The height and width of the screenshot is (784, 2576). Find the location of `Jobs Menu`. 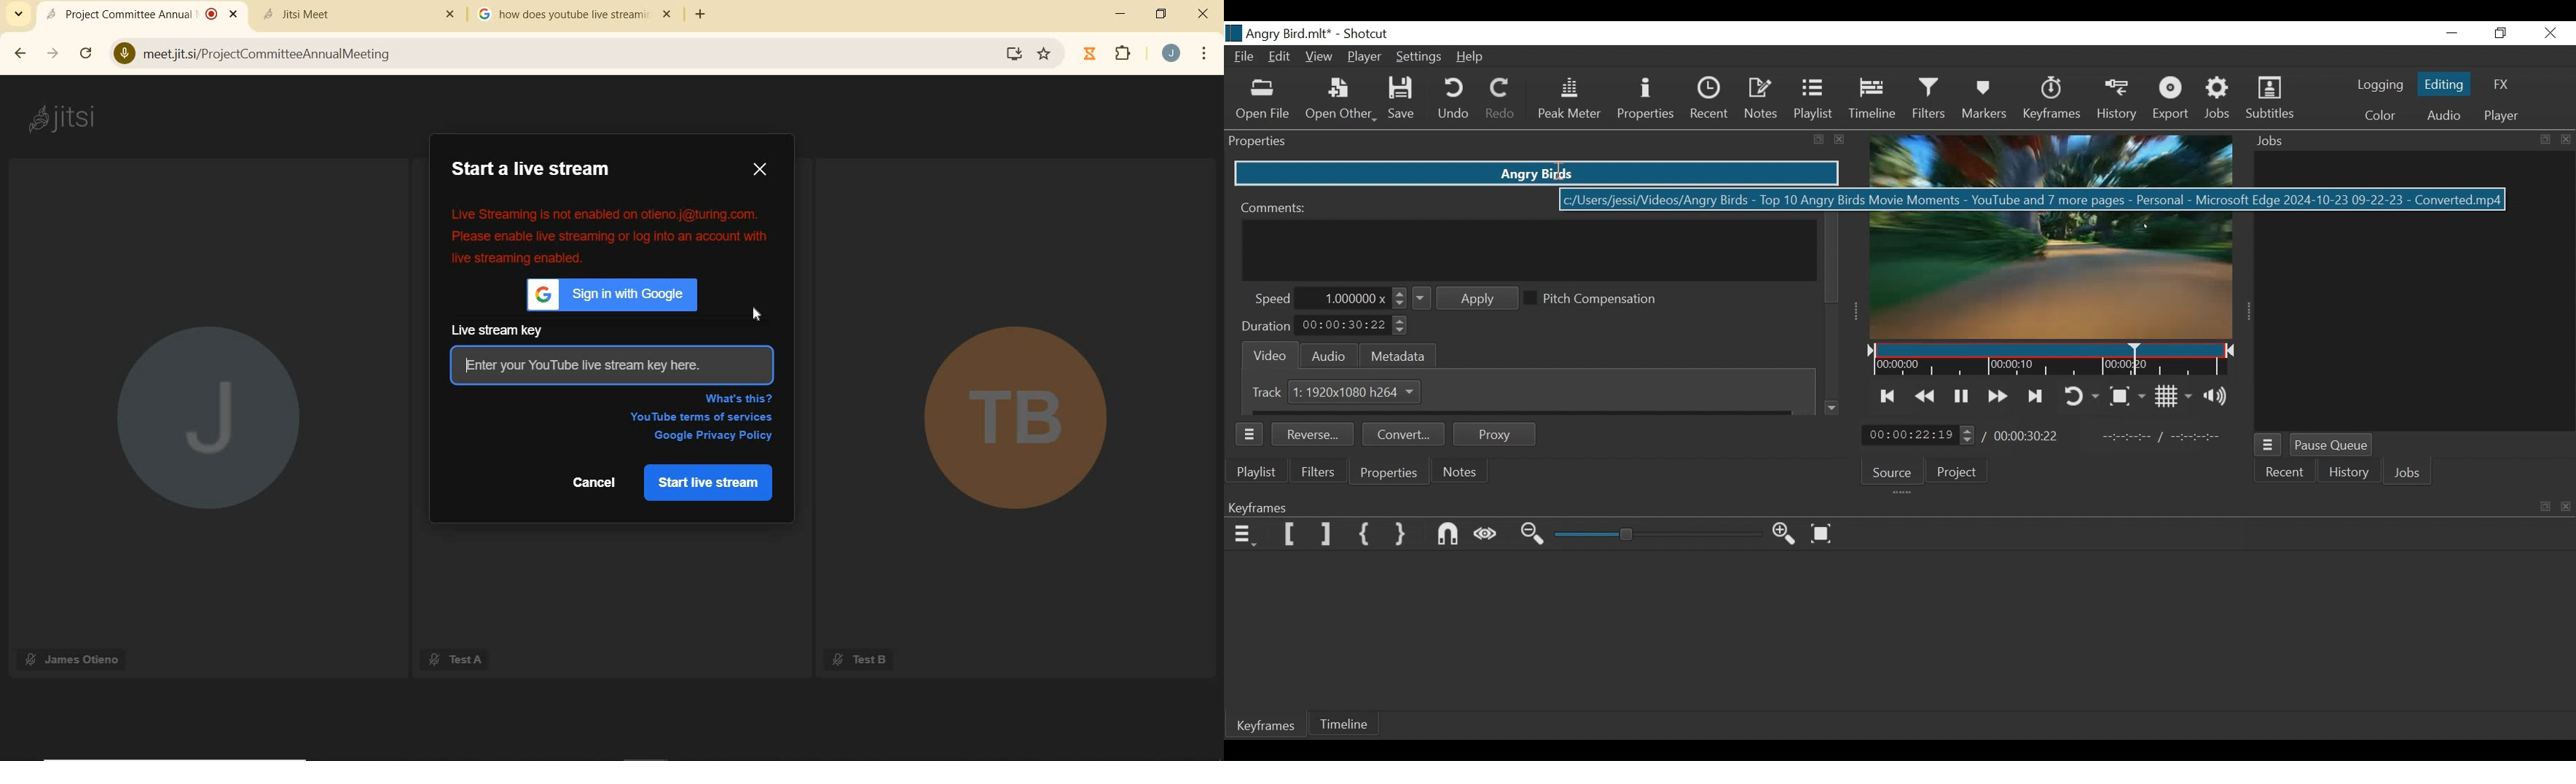

Jobs Menu is located at coordinates (2270, 445).